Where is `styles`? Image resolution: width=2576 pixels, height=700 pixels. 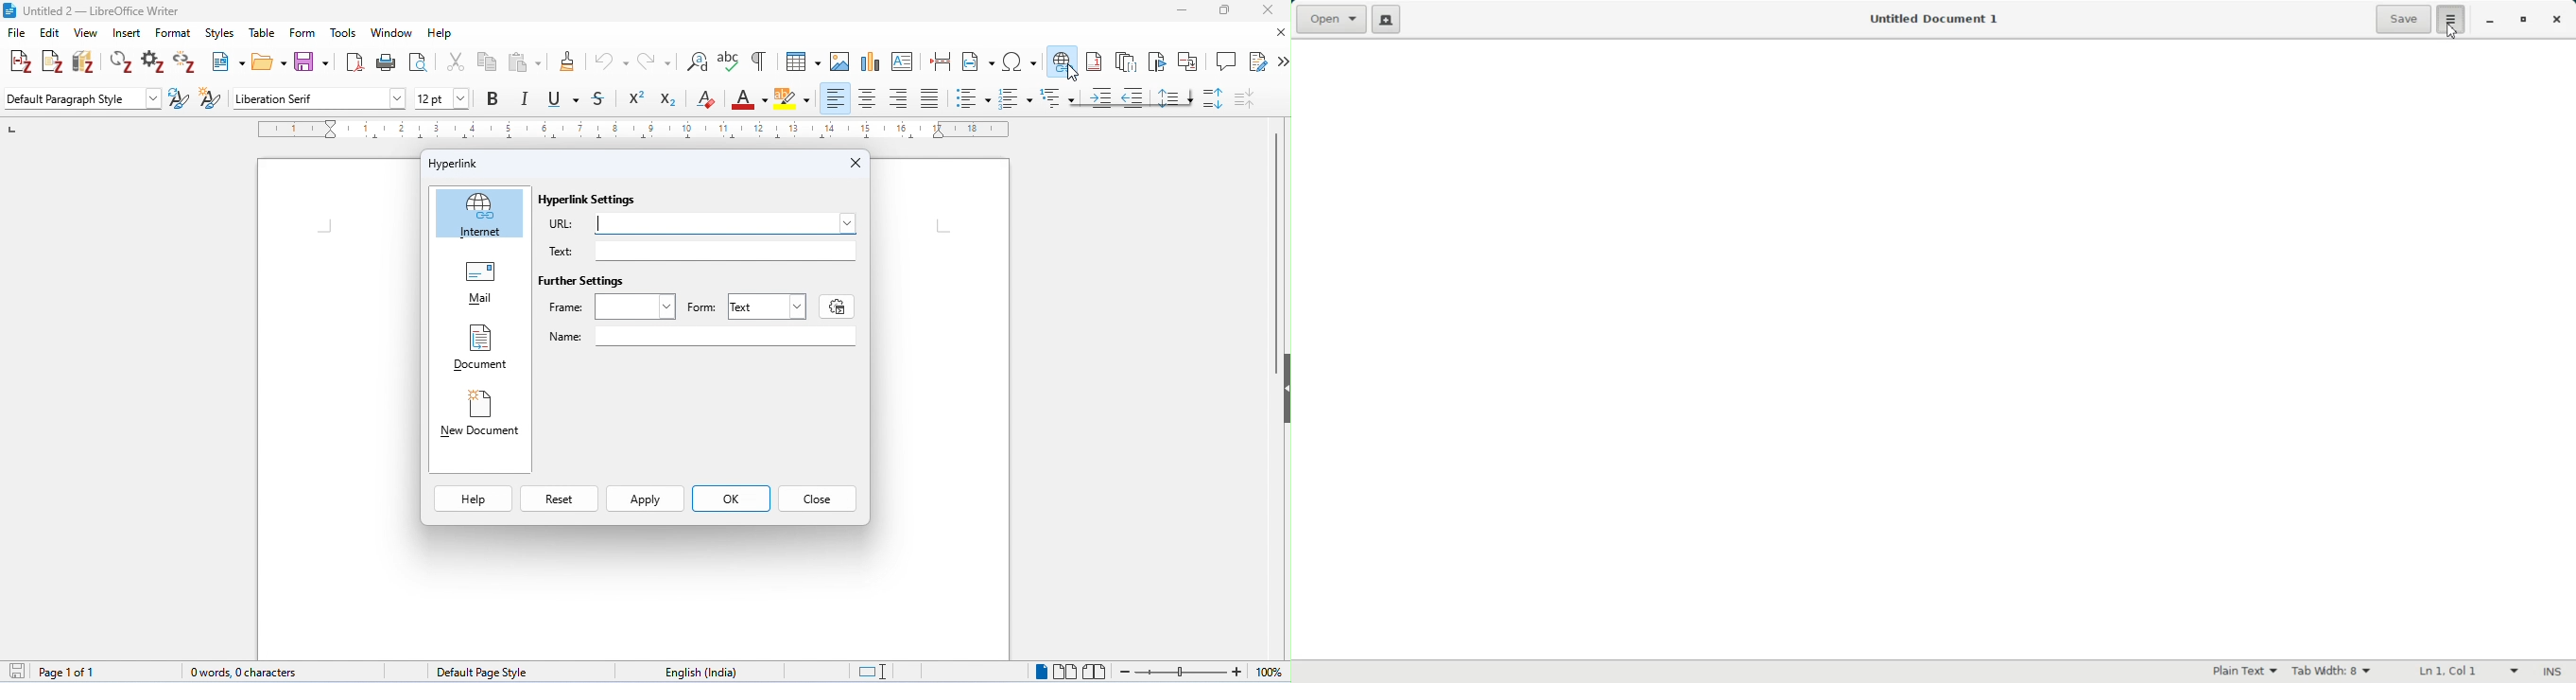 styles is located at coordinates (219, 33).